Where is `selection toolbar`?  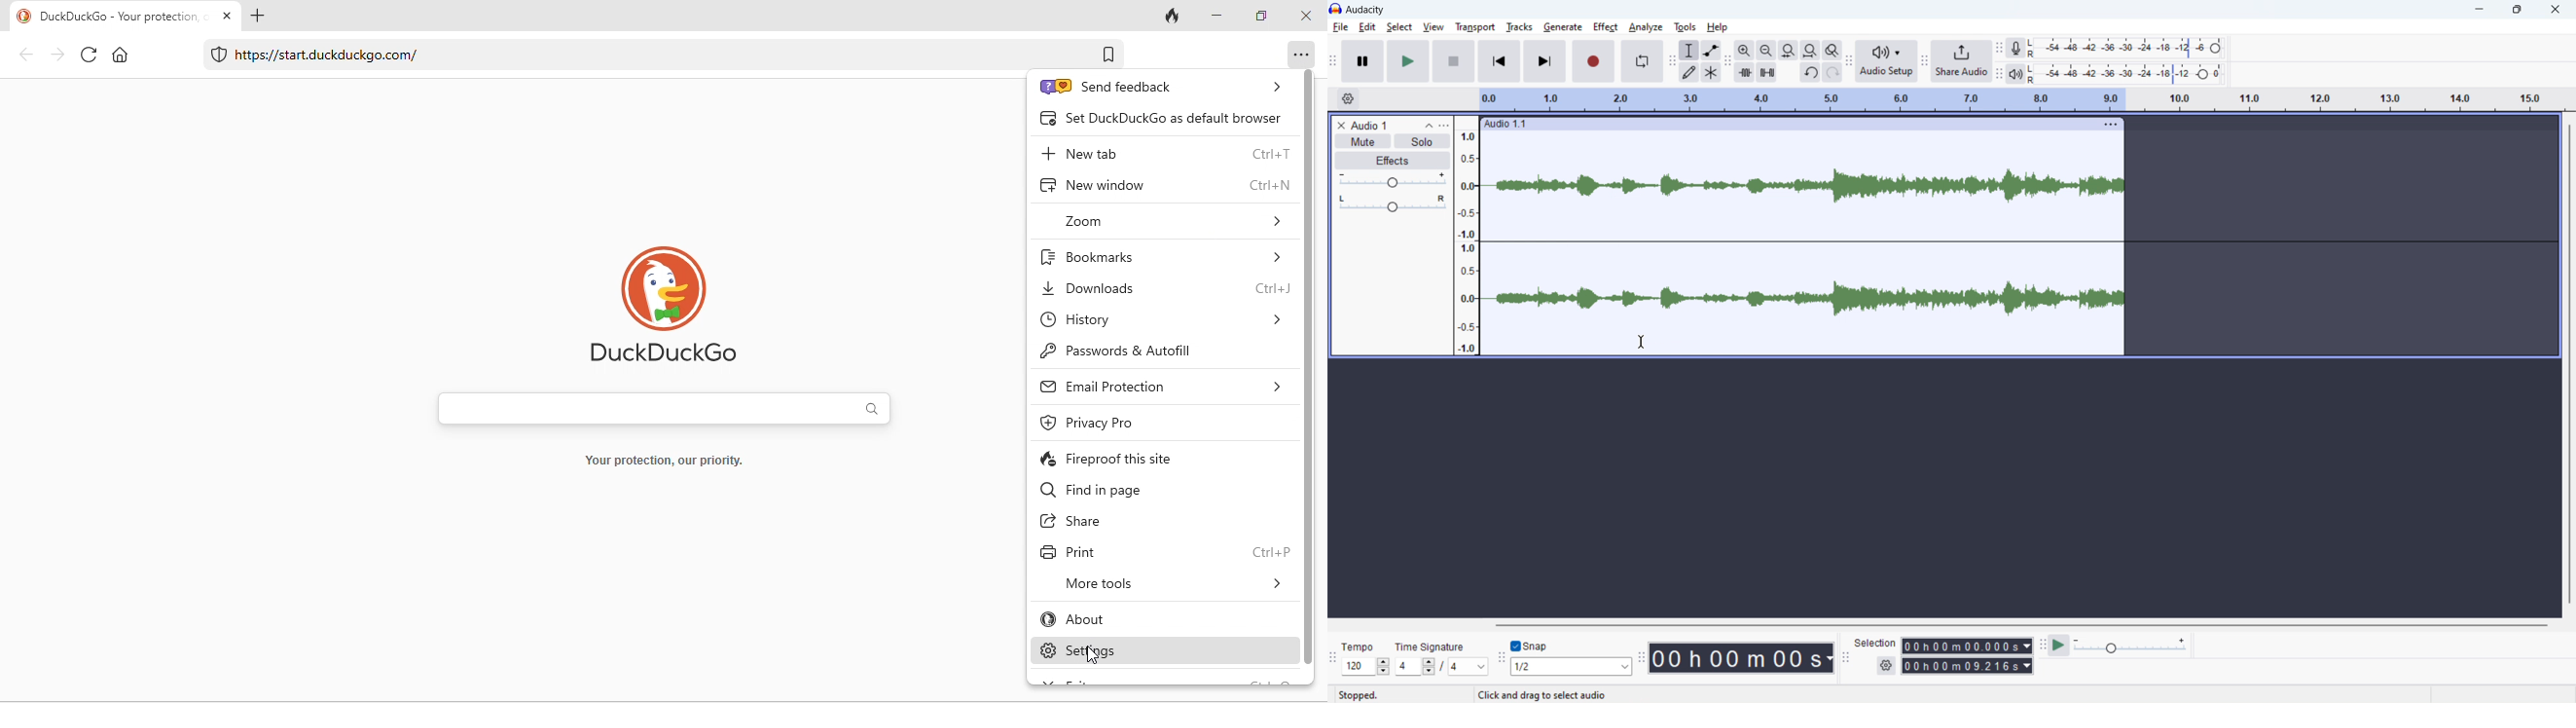 selection toolbar is located at coordinates (1846, 658).